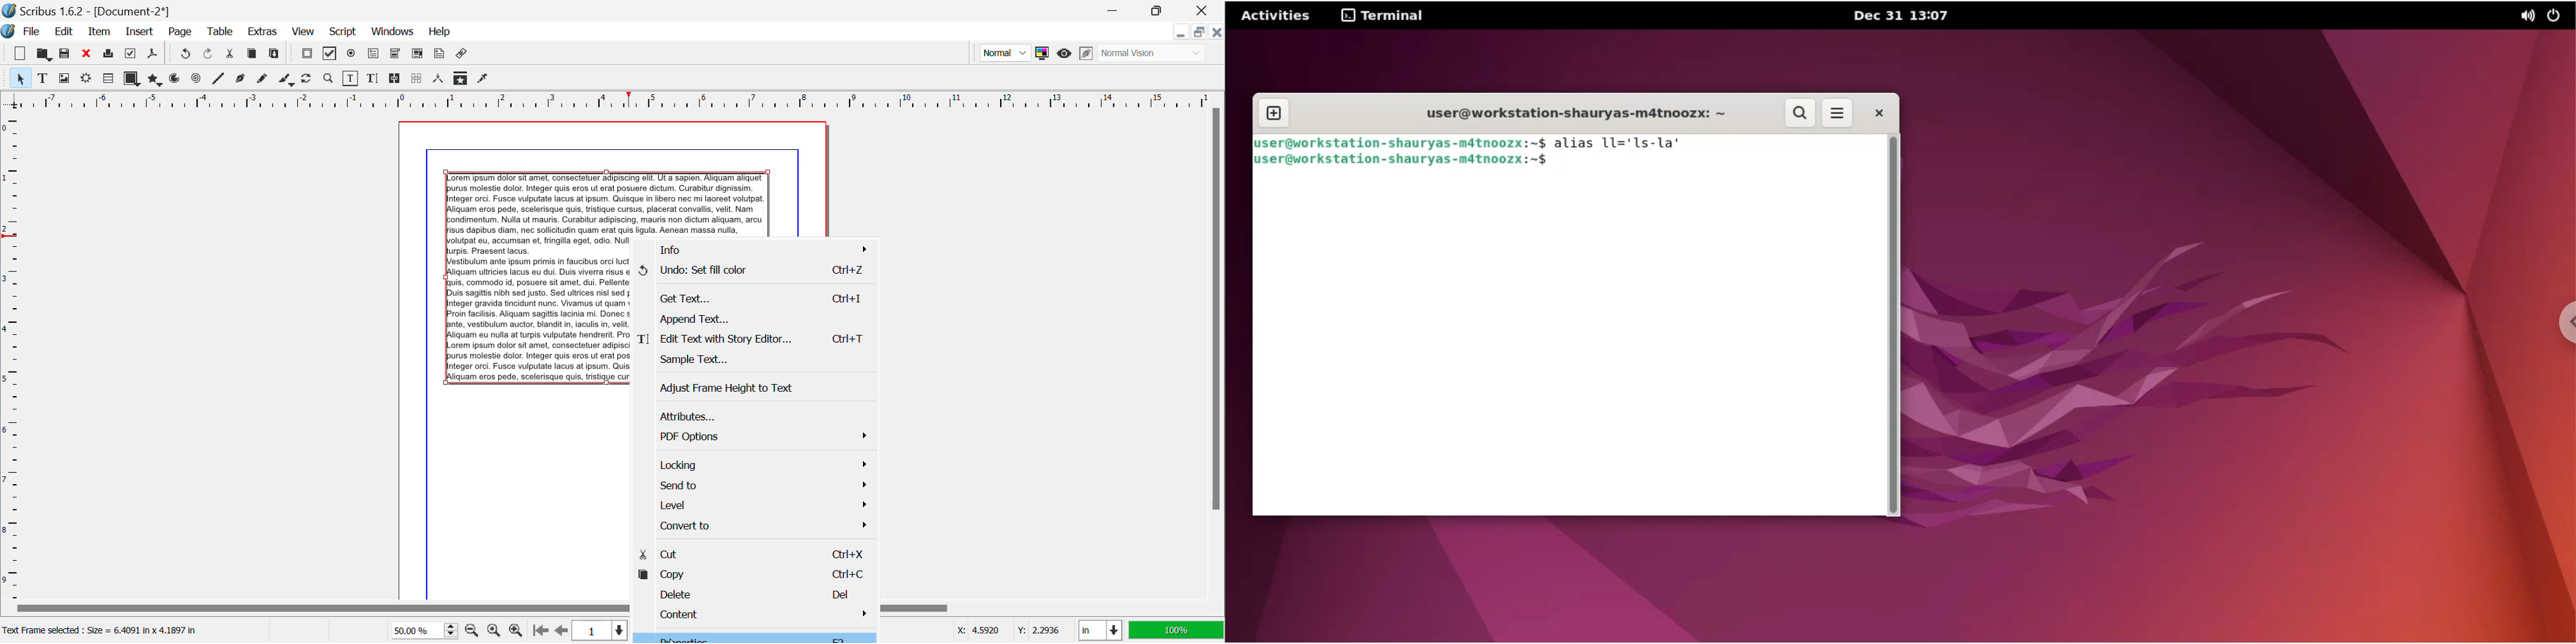  What do you see at coordinates (1008, 631) in the screenshot?
I see `Cursor Coordinates` at bounding box center [1008, 631].